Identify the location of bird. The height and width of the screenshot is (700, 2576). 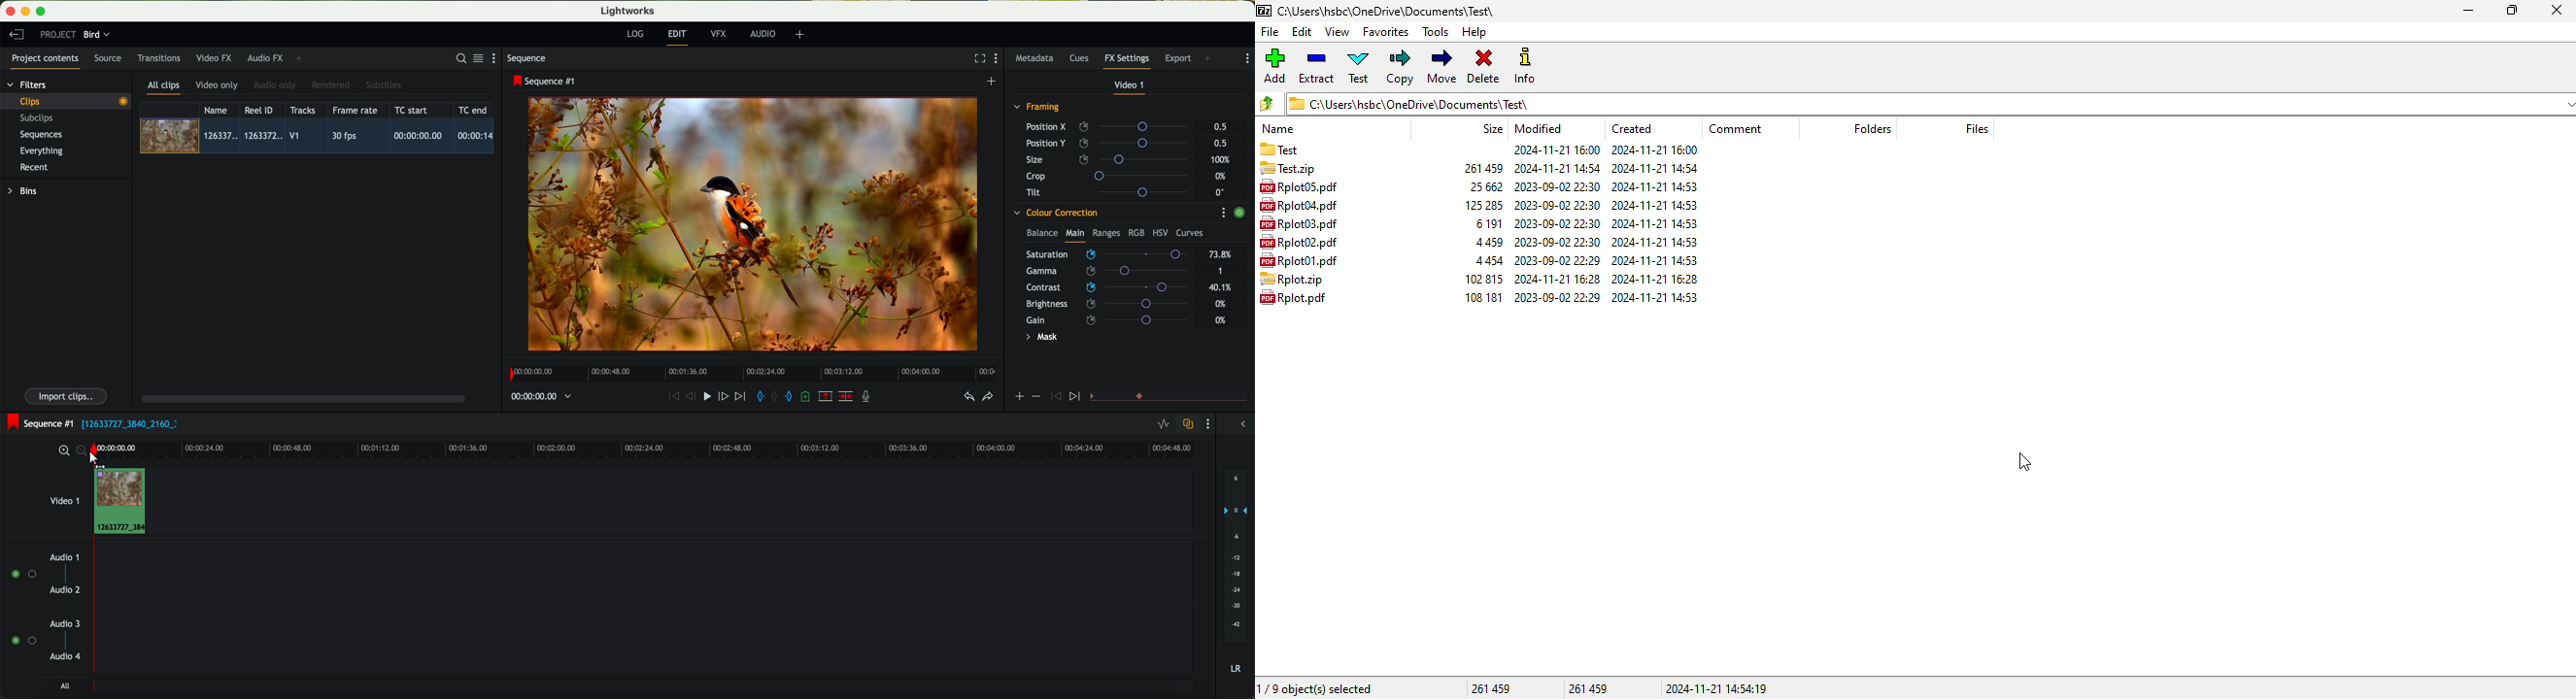
(96, 35).